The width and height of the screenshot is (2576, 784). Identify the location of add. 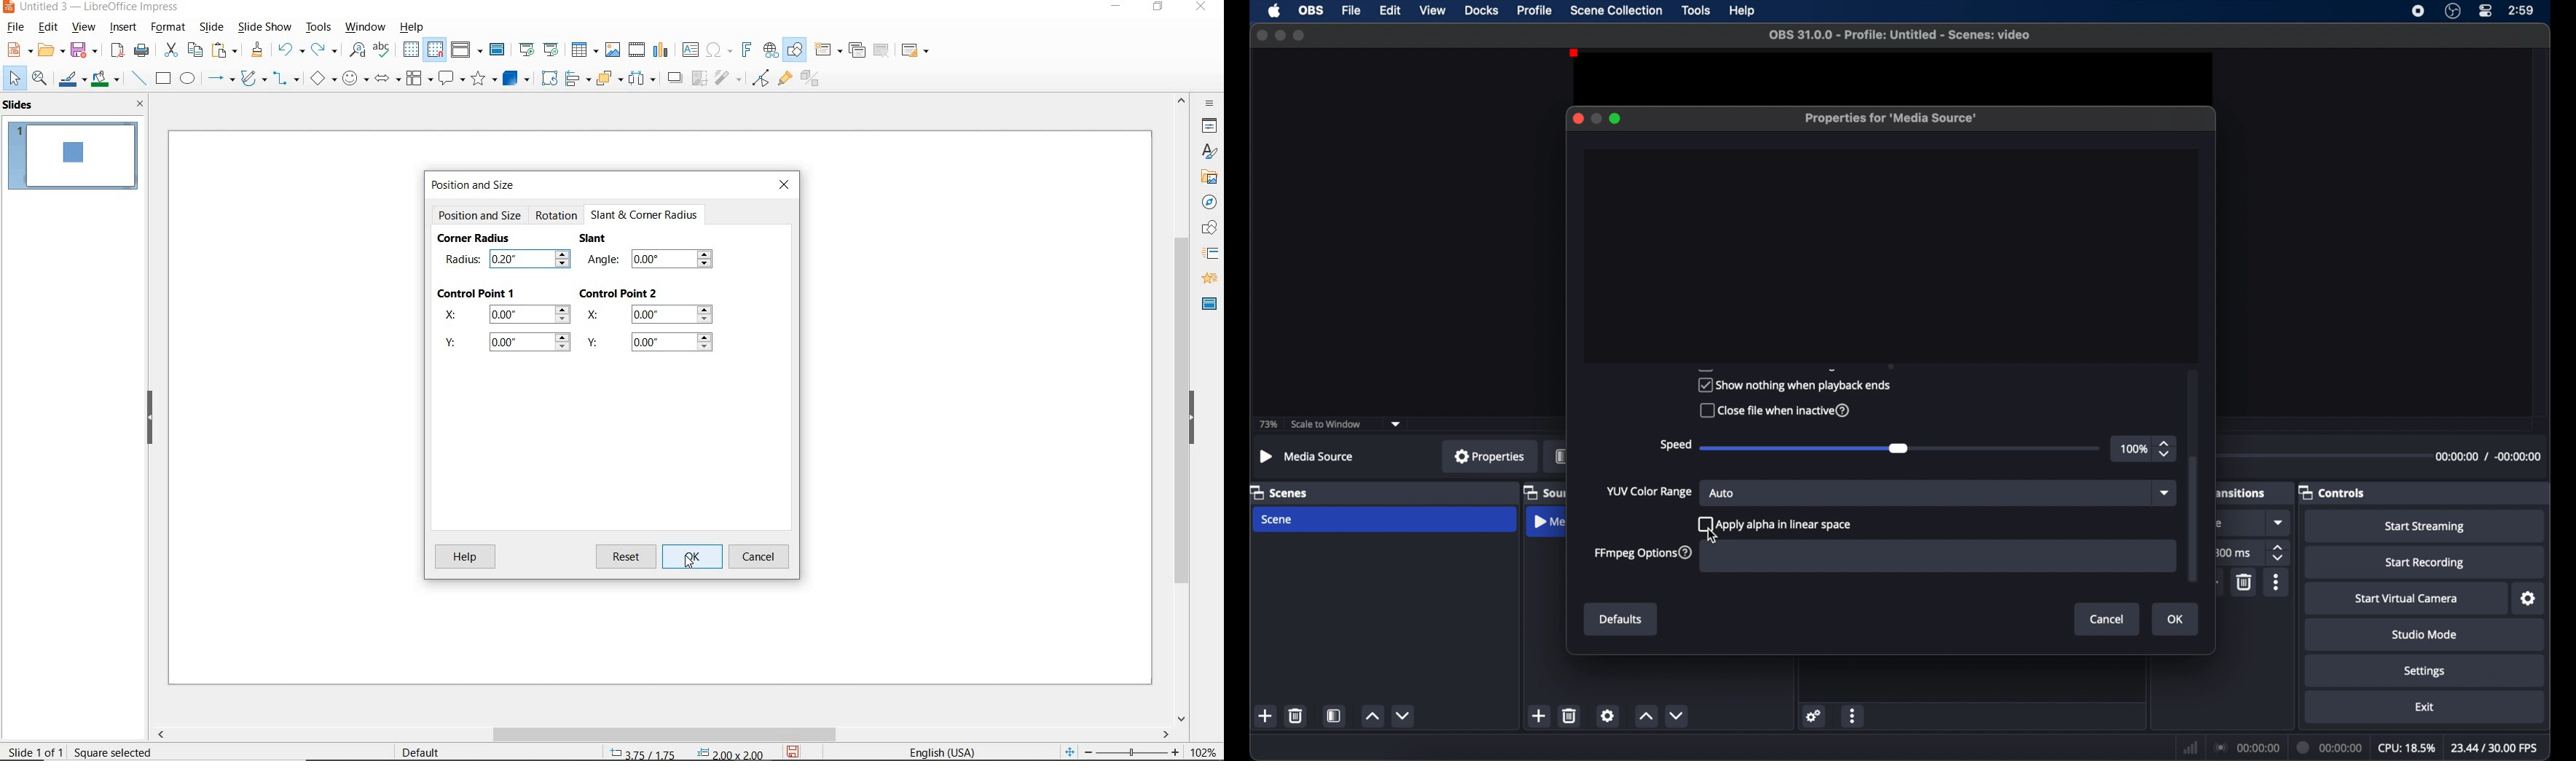
(1539, 715).